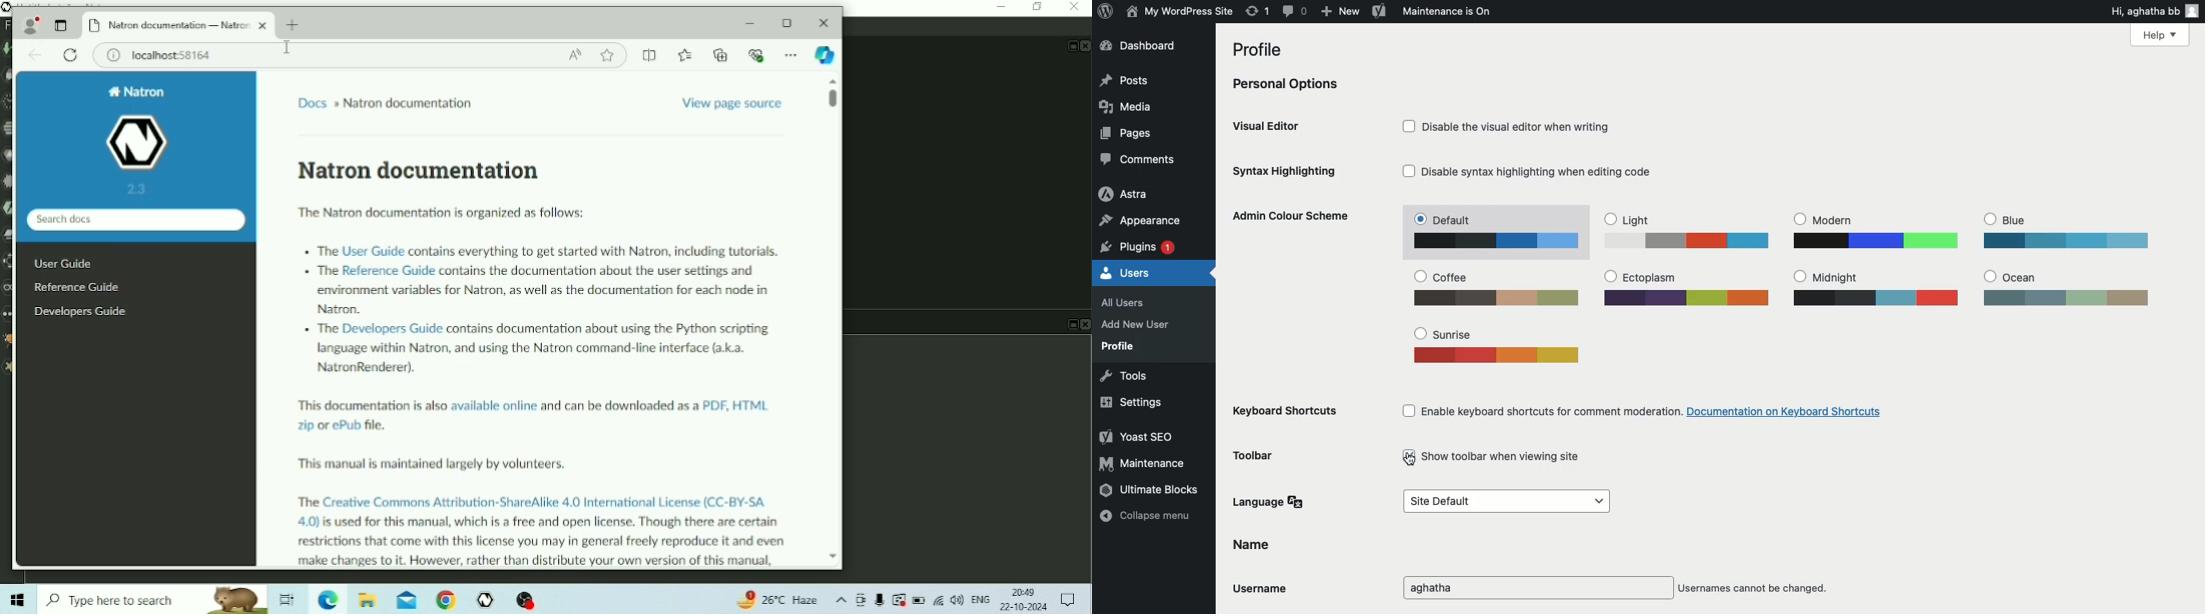  Describe the element at coordinates (1145, 516) in the screenshot. I see `Collapse menu` at that location.